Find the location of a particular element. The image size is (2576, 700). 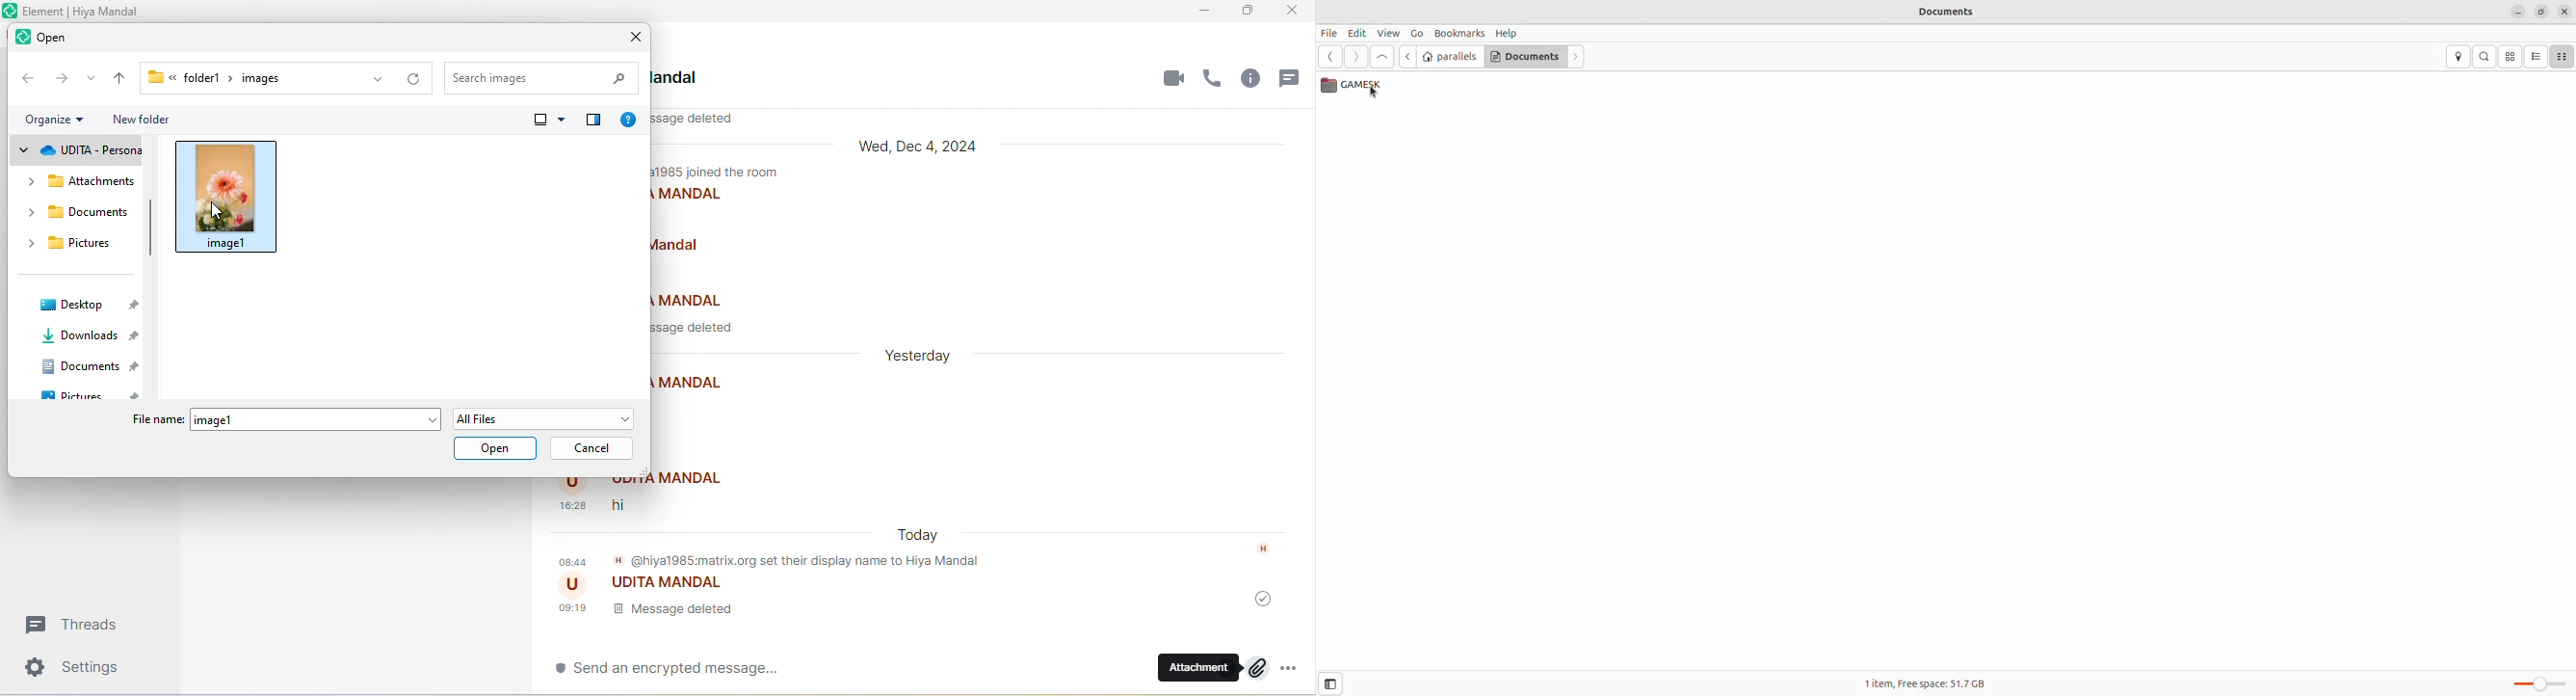

minimize is located at coordinates (1206, 11).